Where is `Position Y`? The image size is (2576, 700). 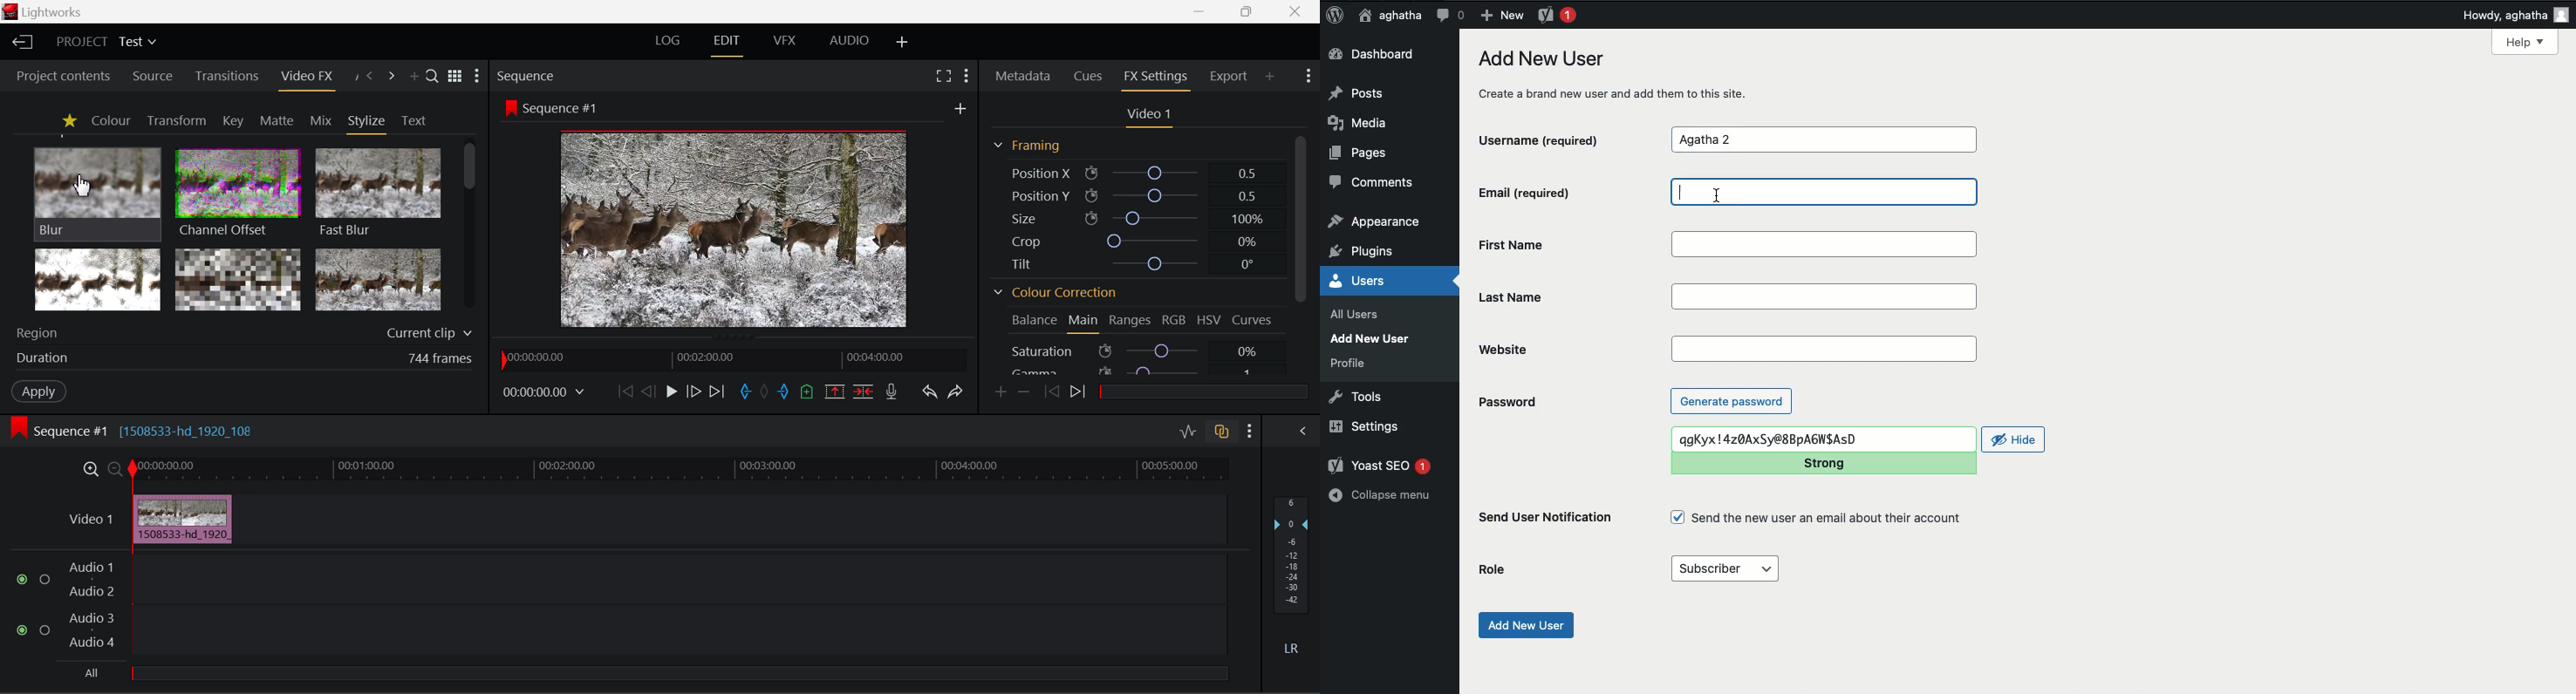
Position Y is located at coordinates (1134, 195).